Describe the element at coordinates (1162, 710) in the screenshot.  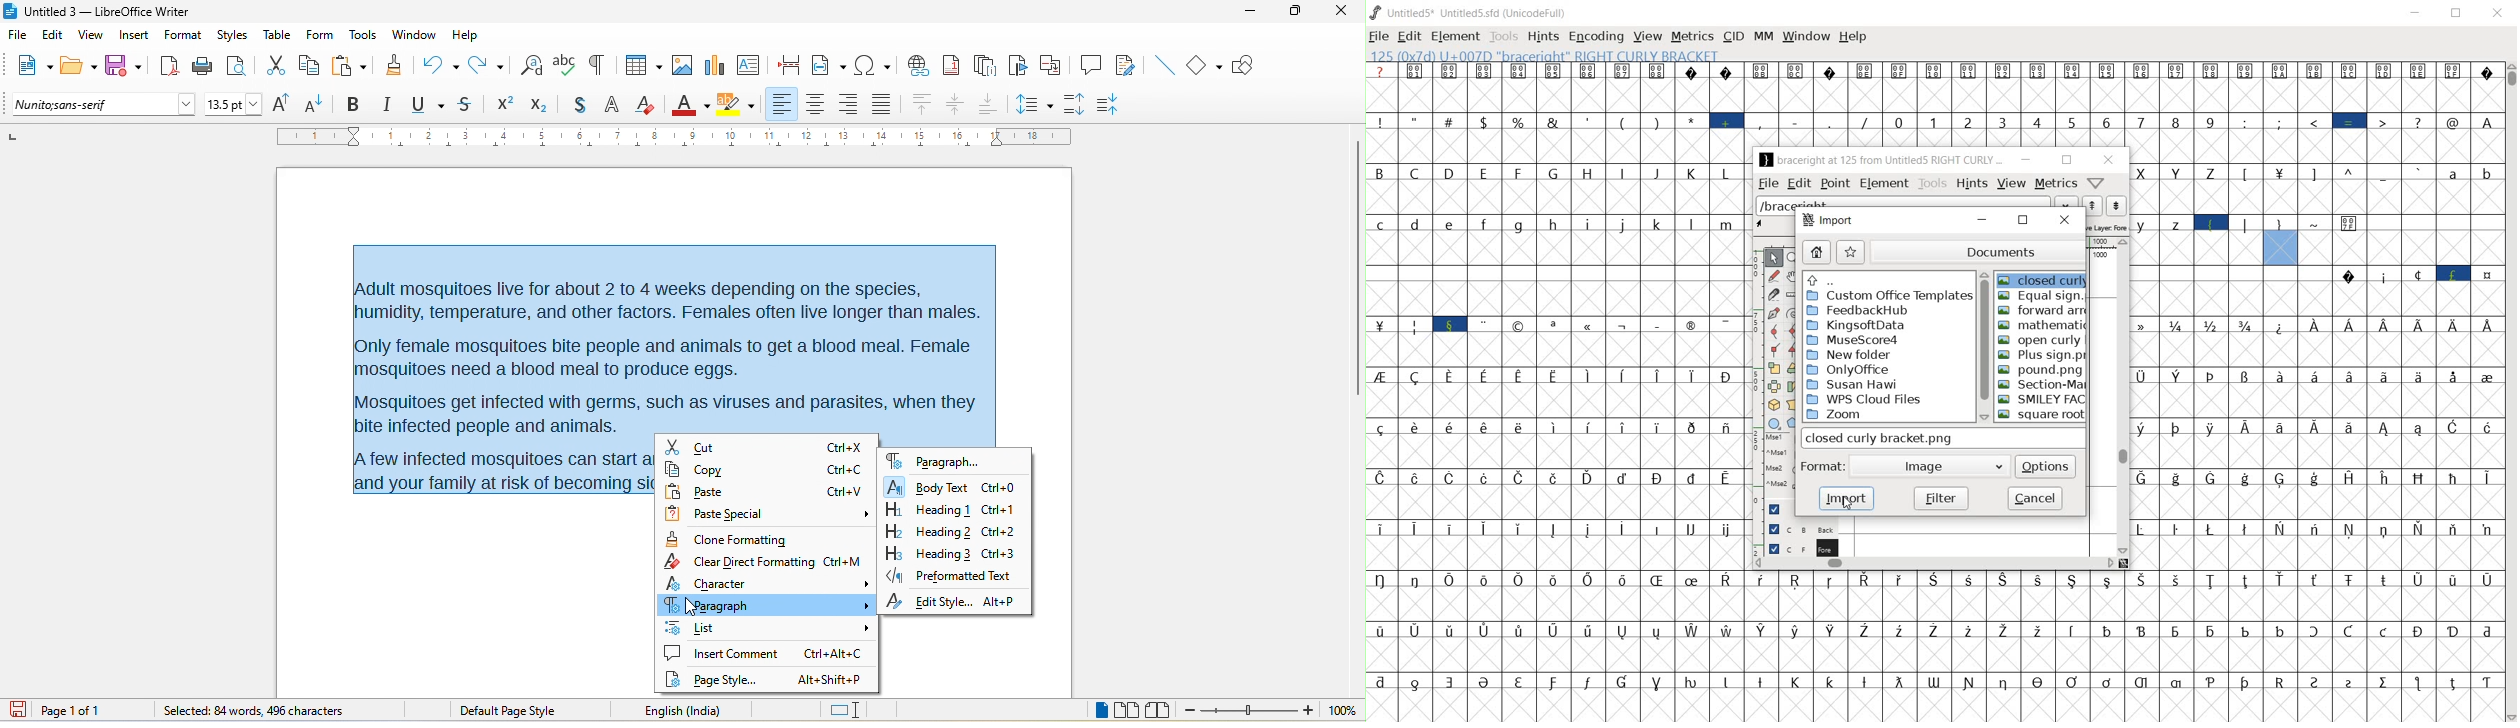
I see `book view` at that location.